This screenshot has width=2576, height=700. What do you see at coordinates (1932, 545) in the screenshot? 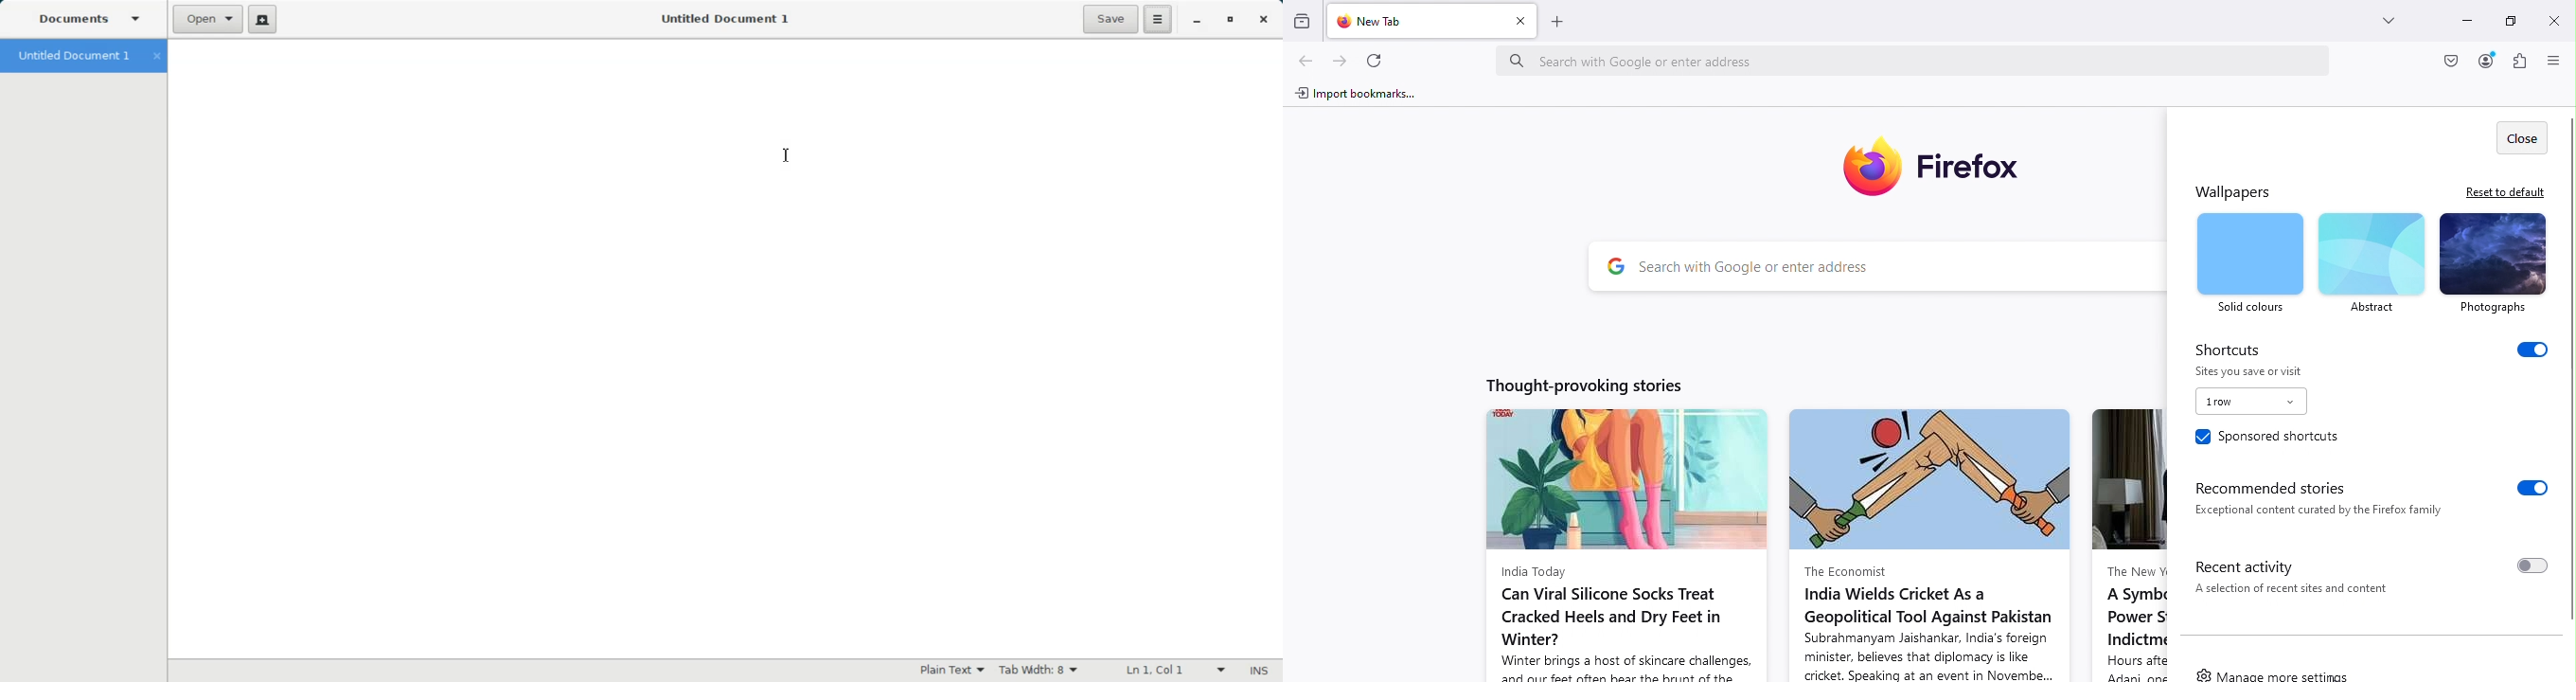
I see `news article by economist` at bounding box center [1932, 545].